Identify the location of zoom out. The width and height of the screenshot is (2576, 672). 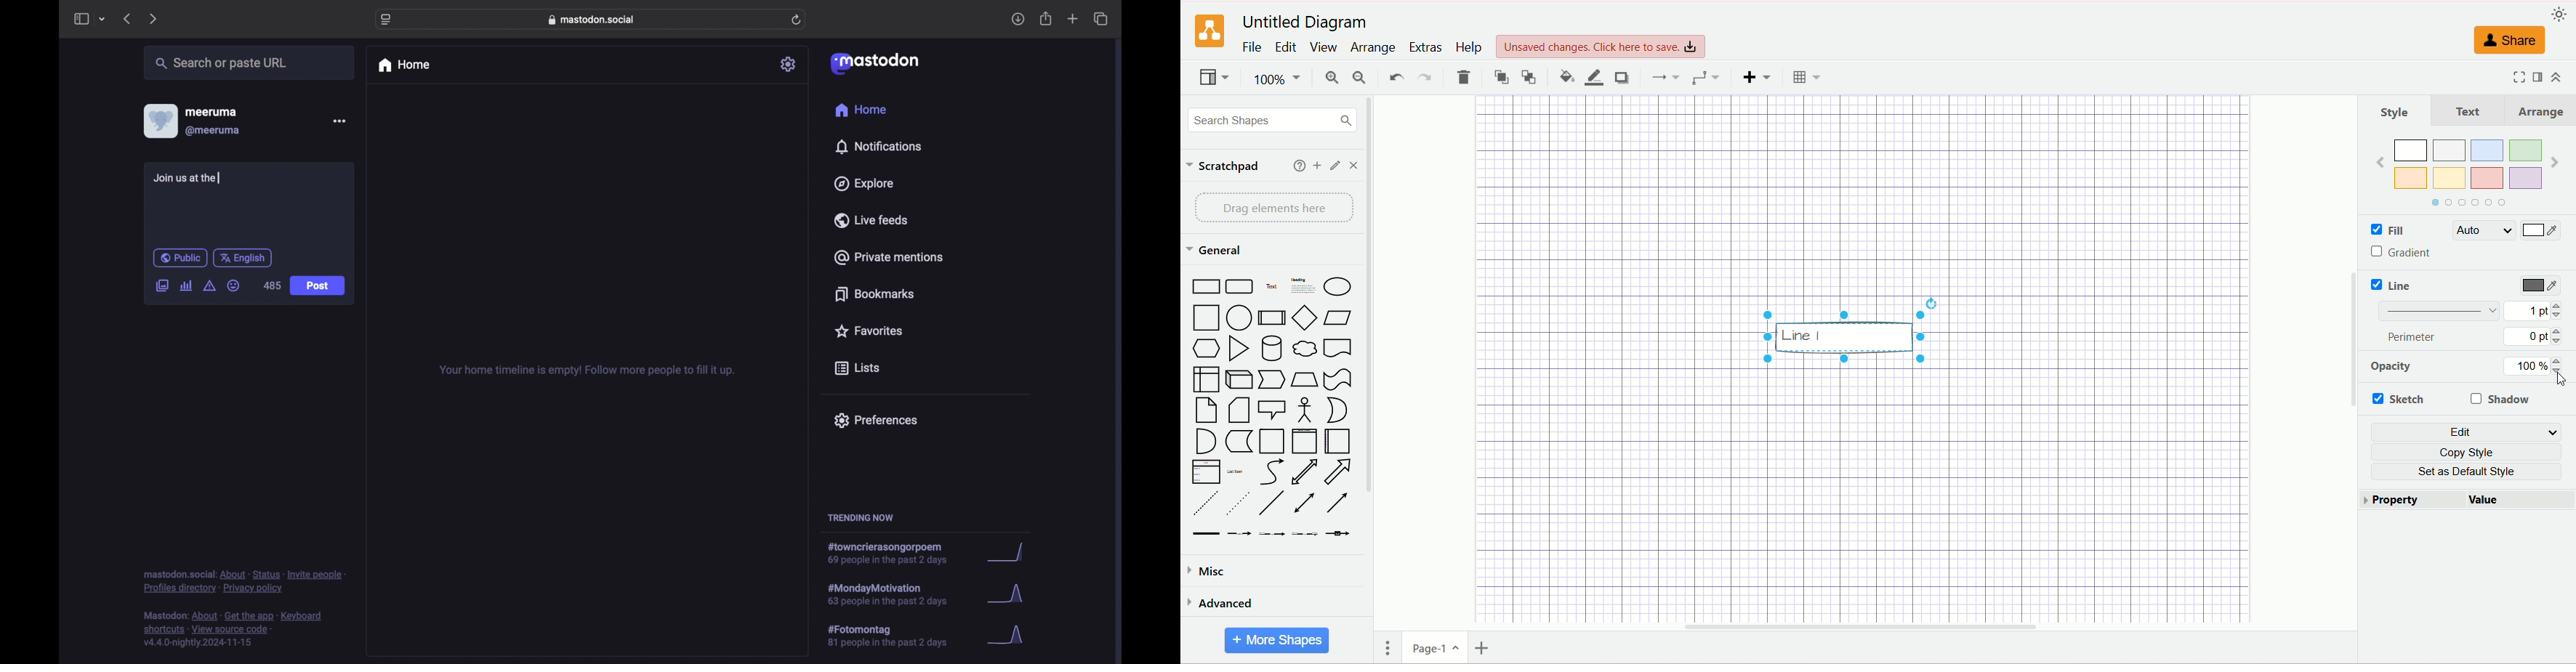
(1359, 77).